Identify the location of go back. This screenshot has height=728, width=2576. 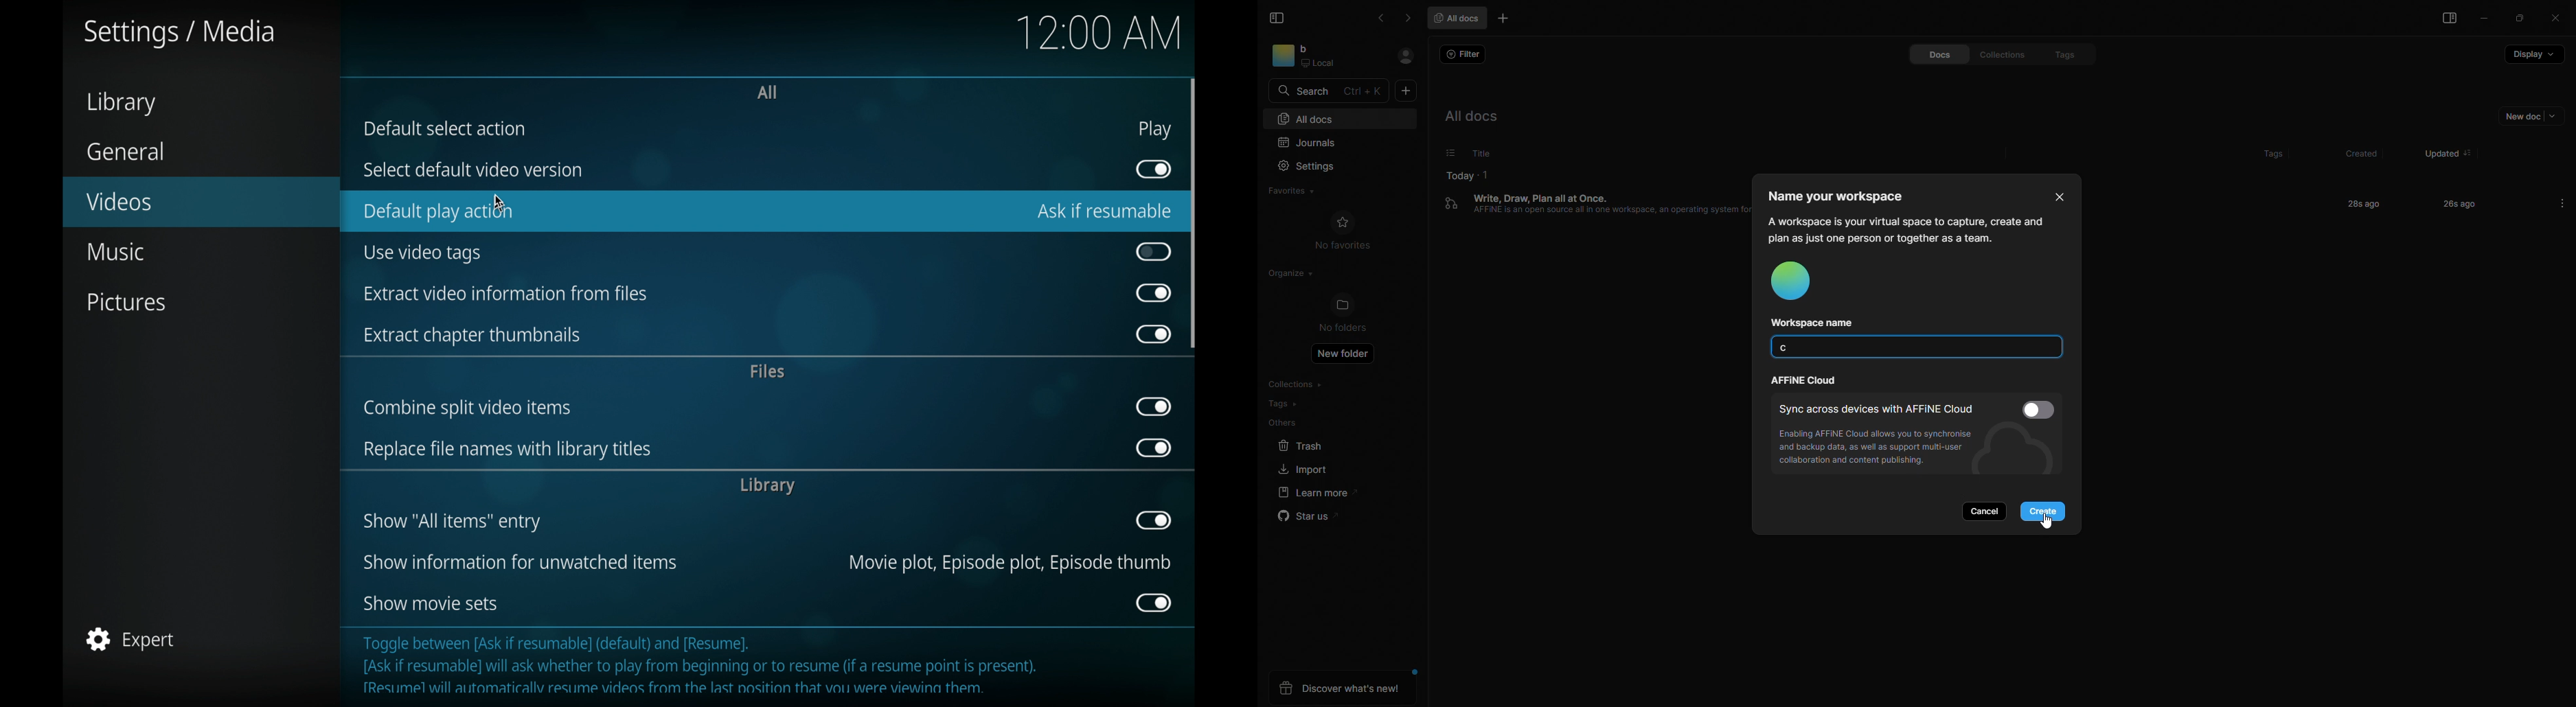
(1383, 18).